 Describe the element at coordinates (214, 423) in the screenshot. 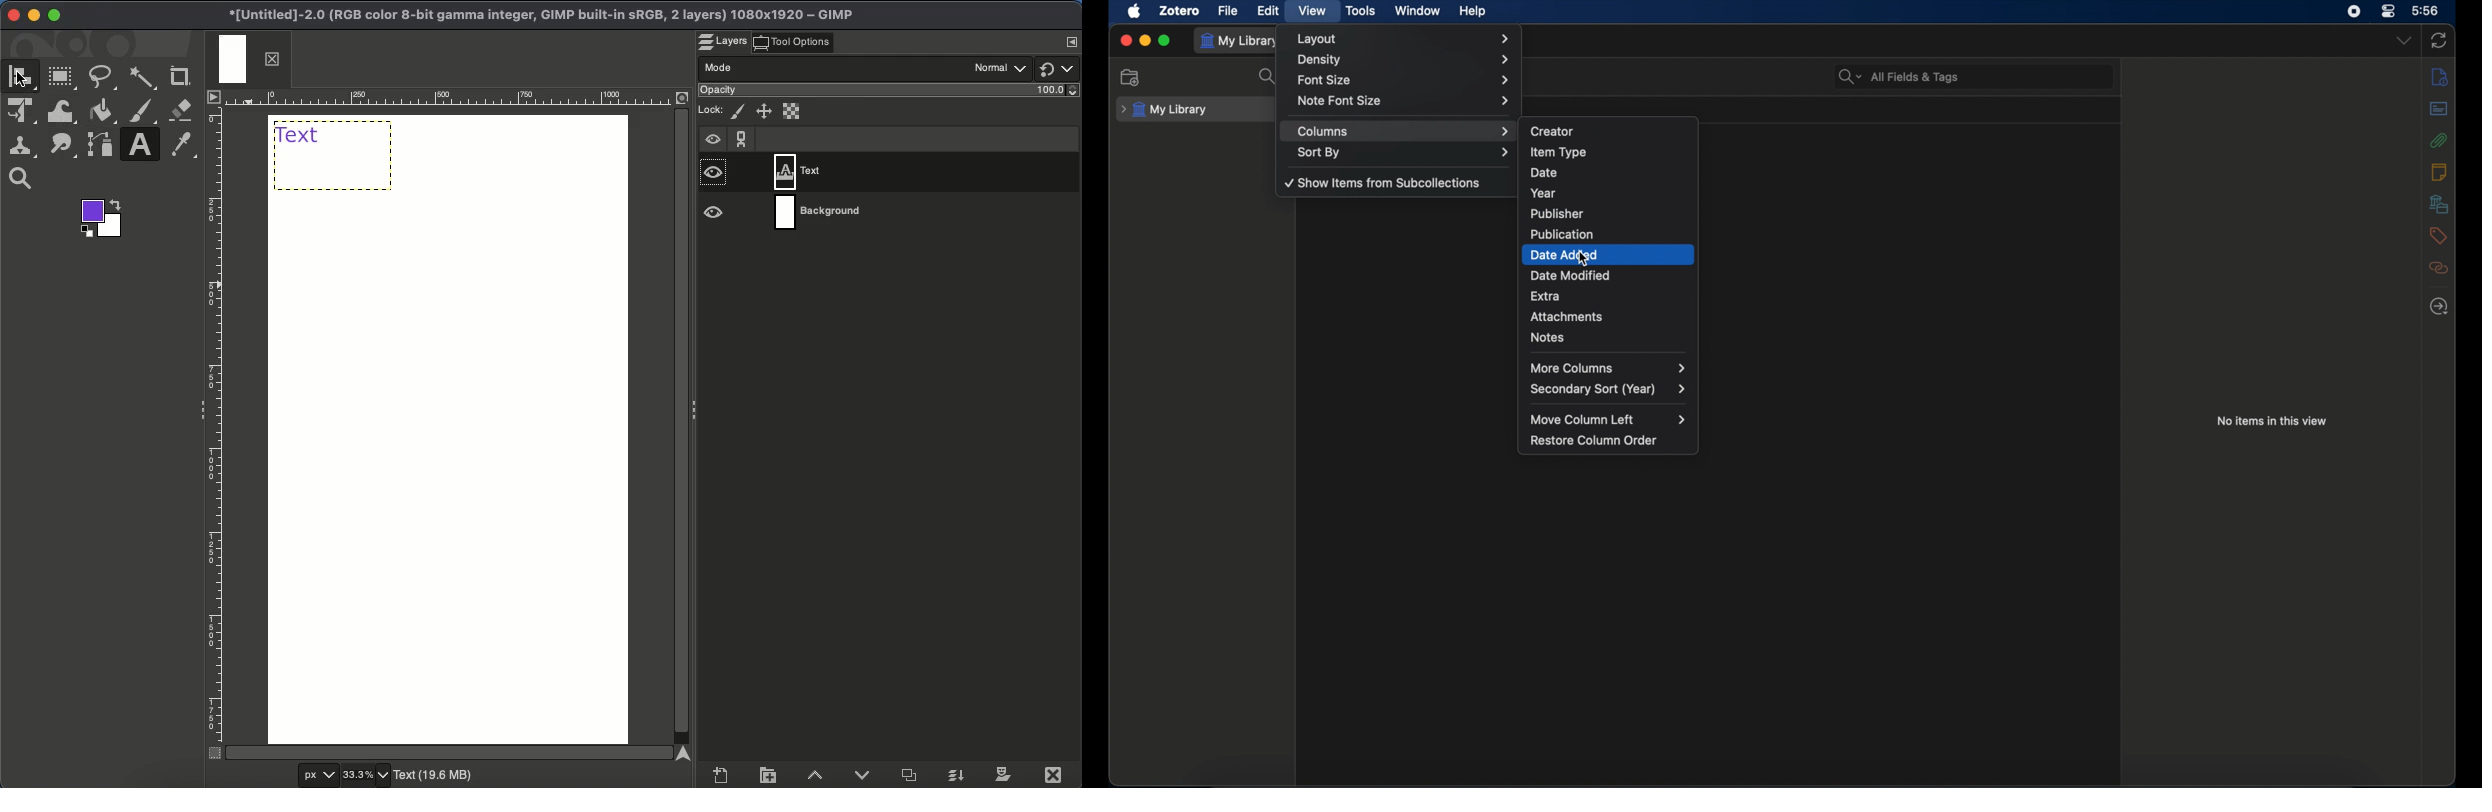

I see `Ruler` at that location.